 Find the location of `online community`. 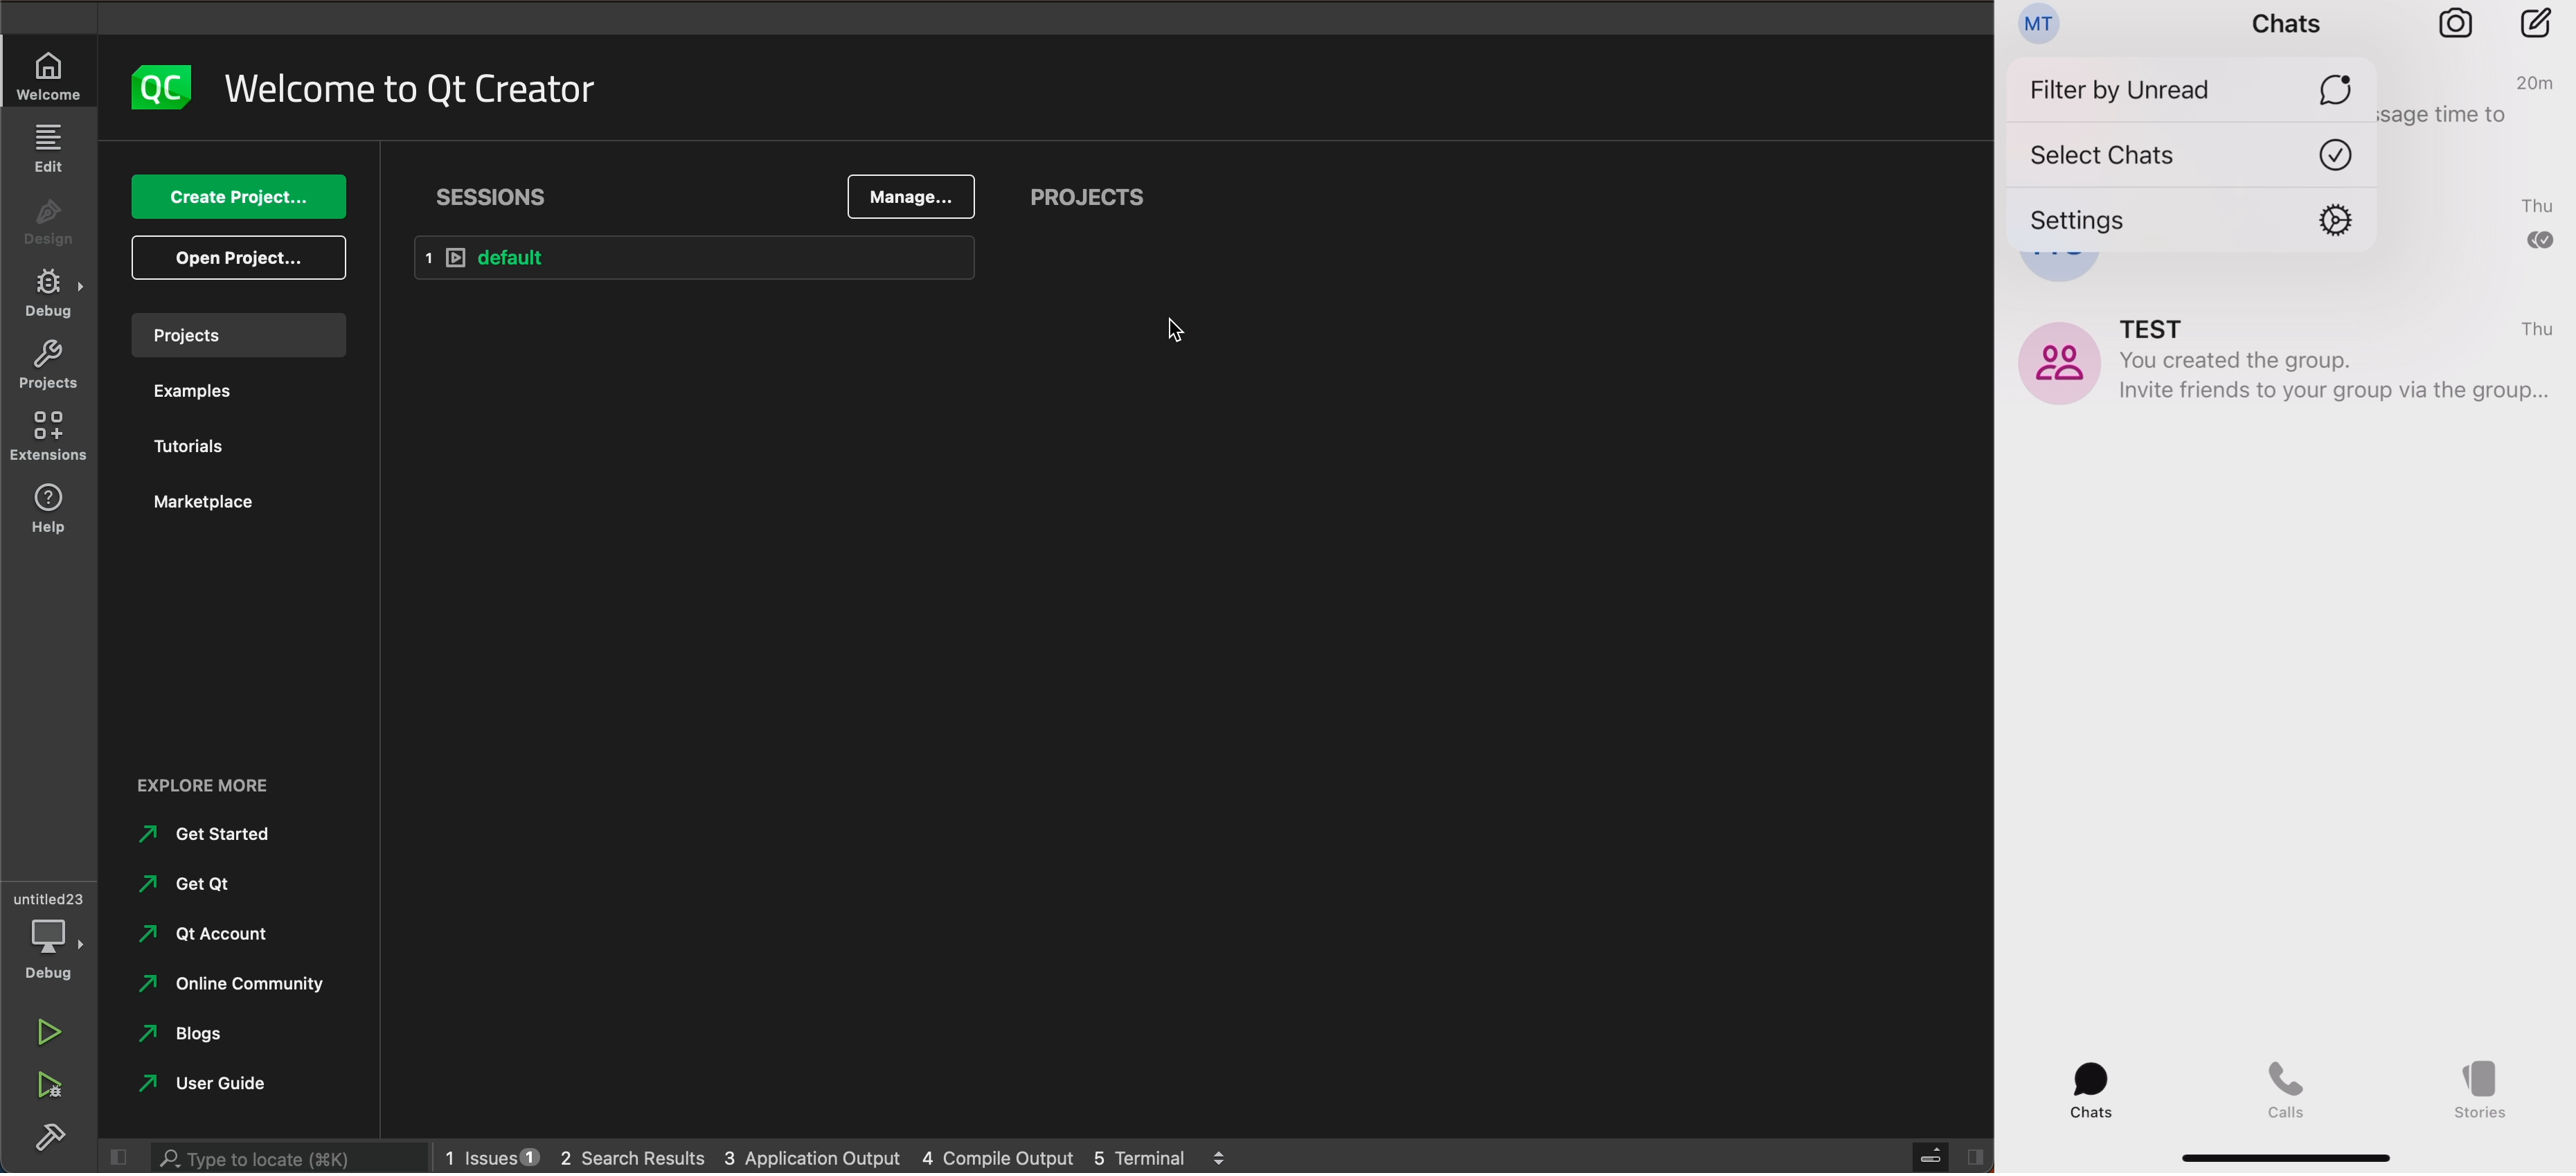

online community is located at coordinates (227, 988).